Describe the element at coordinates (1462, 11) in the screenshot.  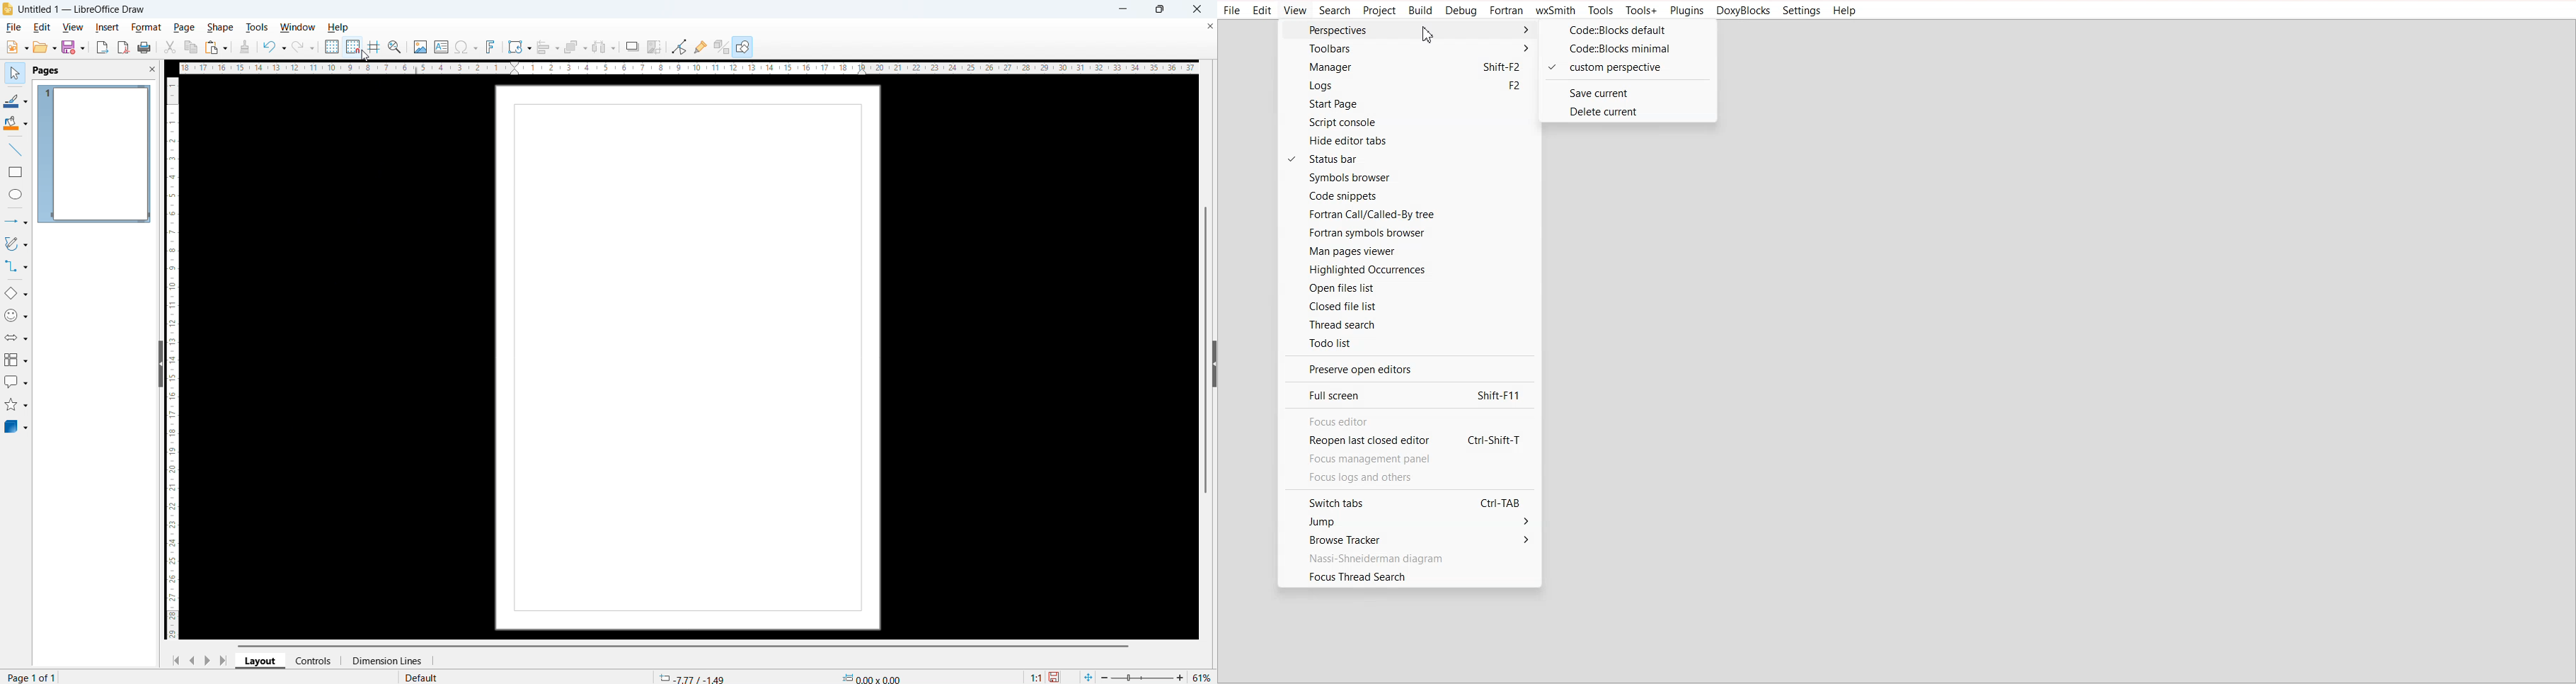
I see `Debug` at that location.